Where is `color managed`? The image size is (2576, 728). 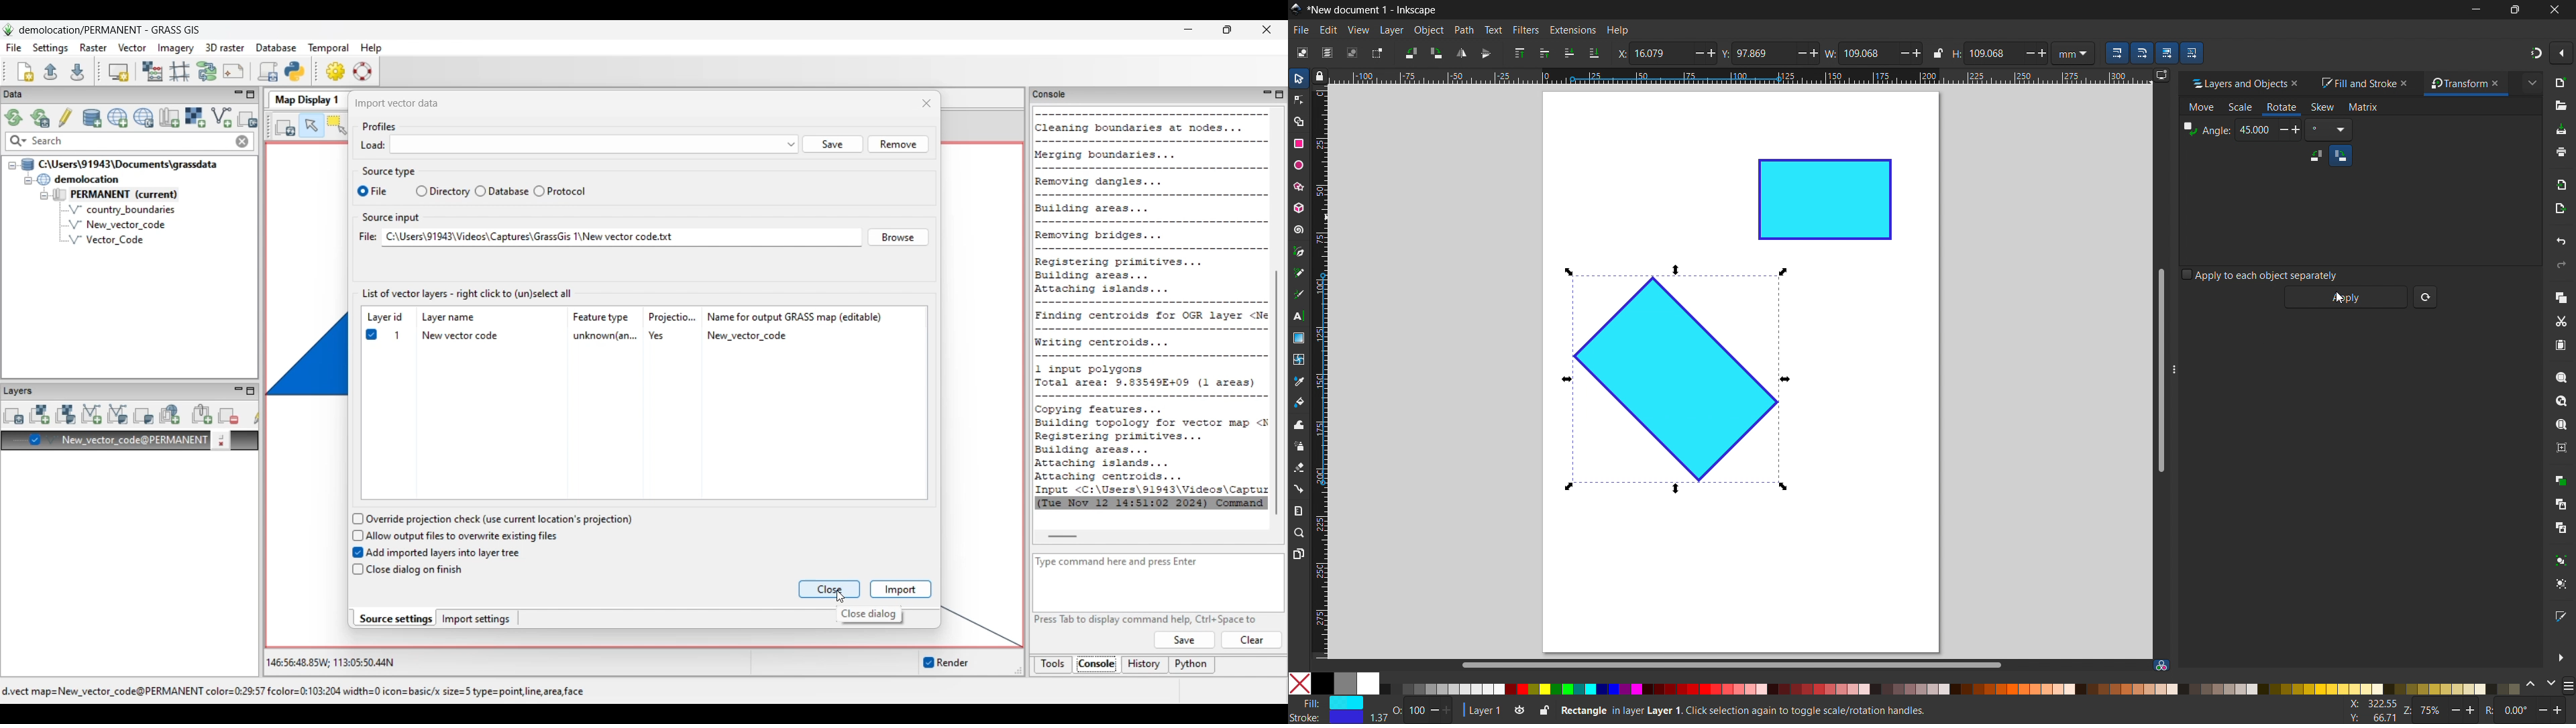 color managed is located at coordinates (2161, 664).